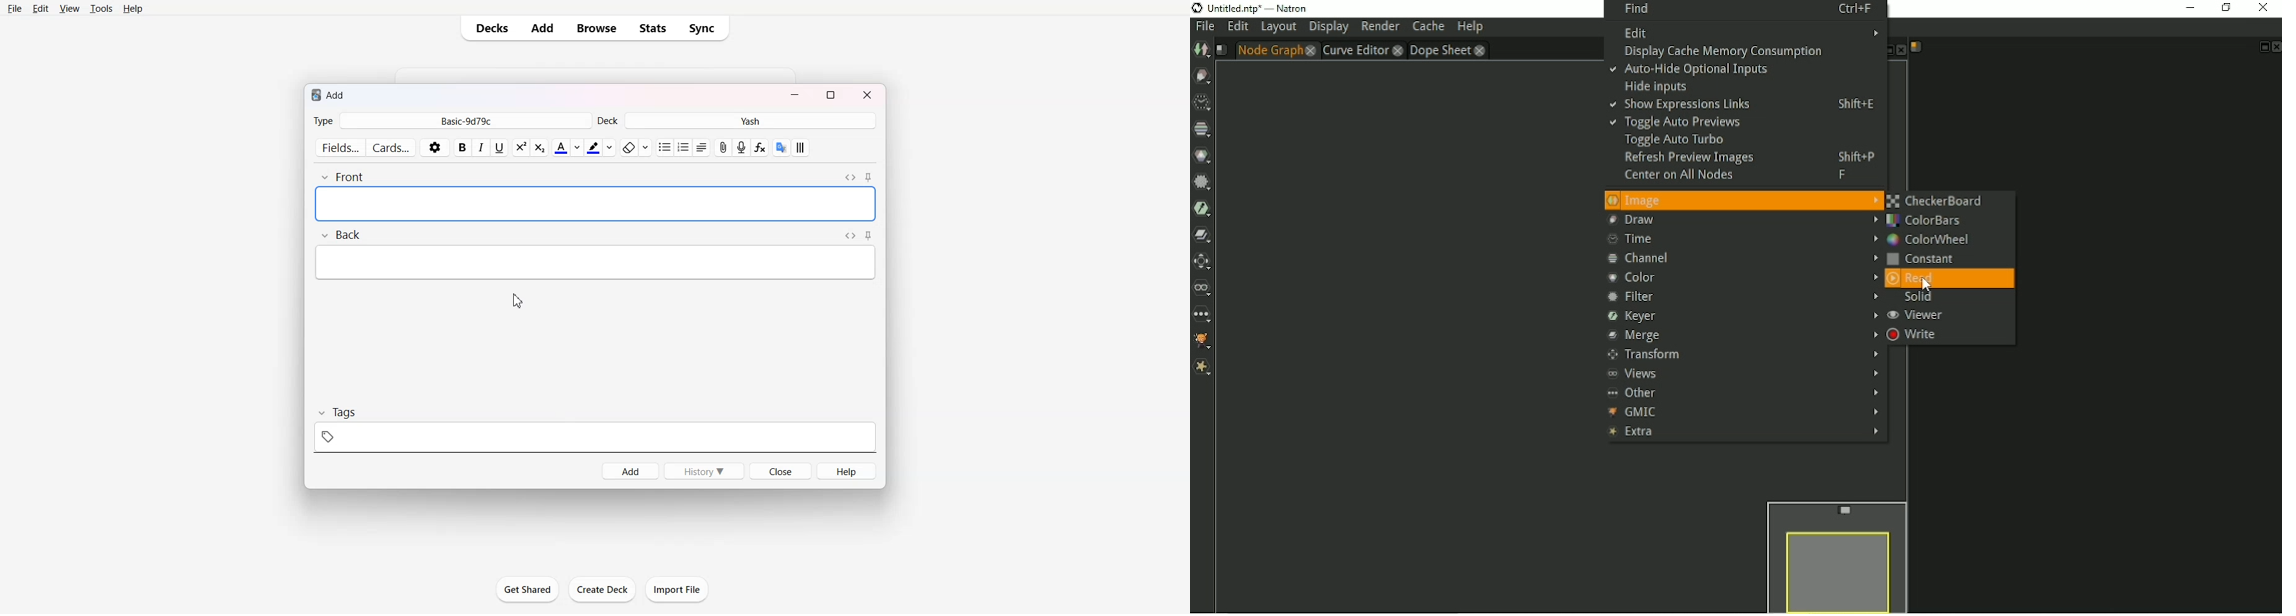  Describe the element at coordinates (703, 148) in the screenshot. I see `Alignment` at that location.